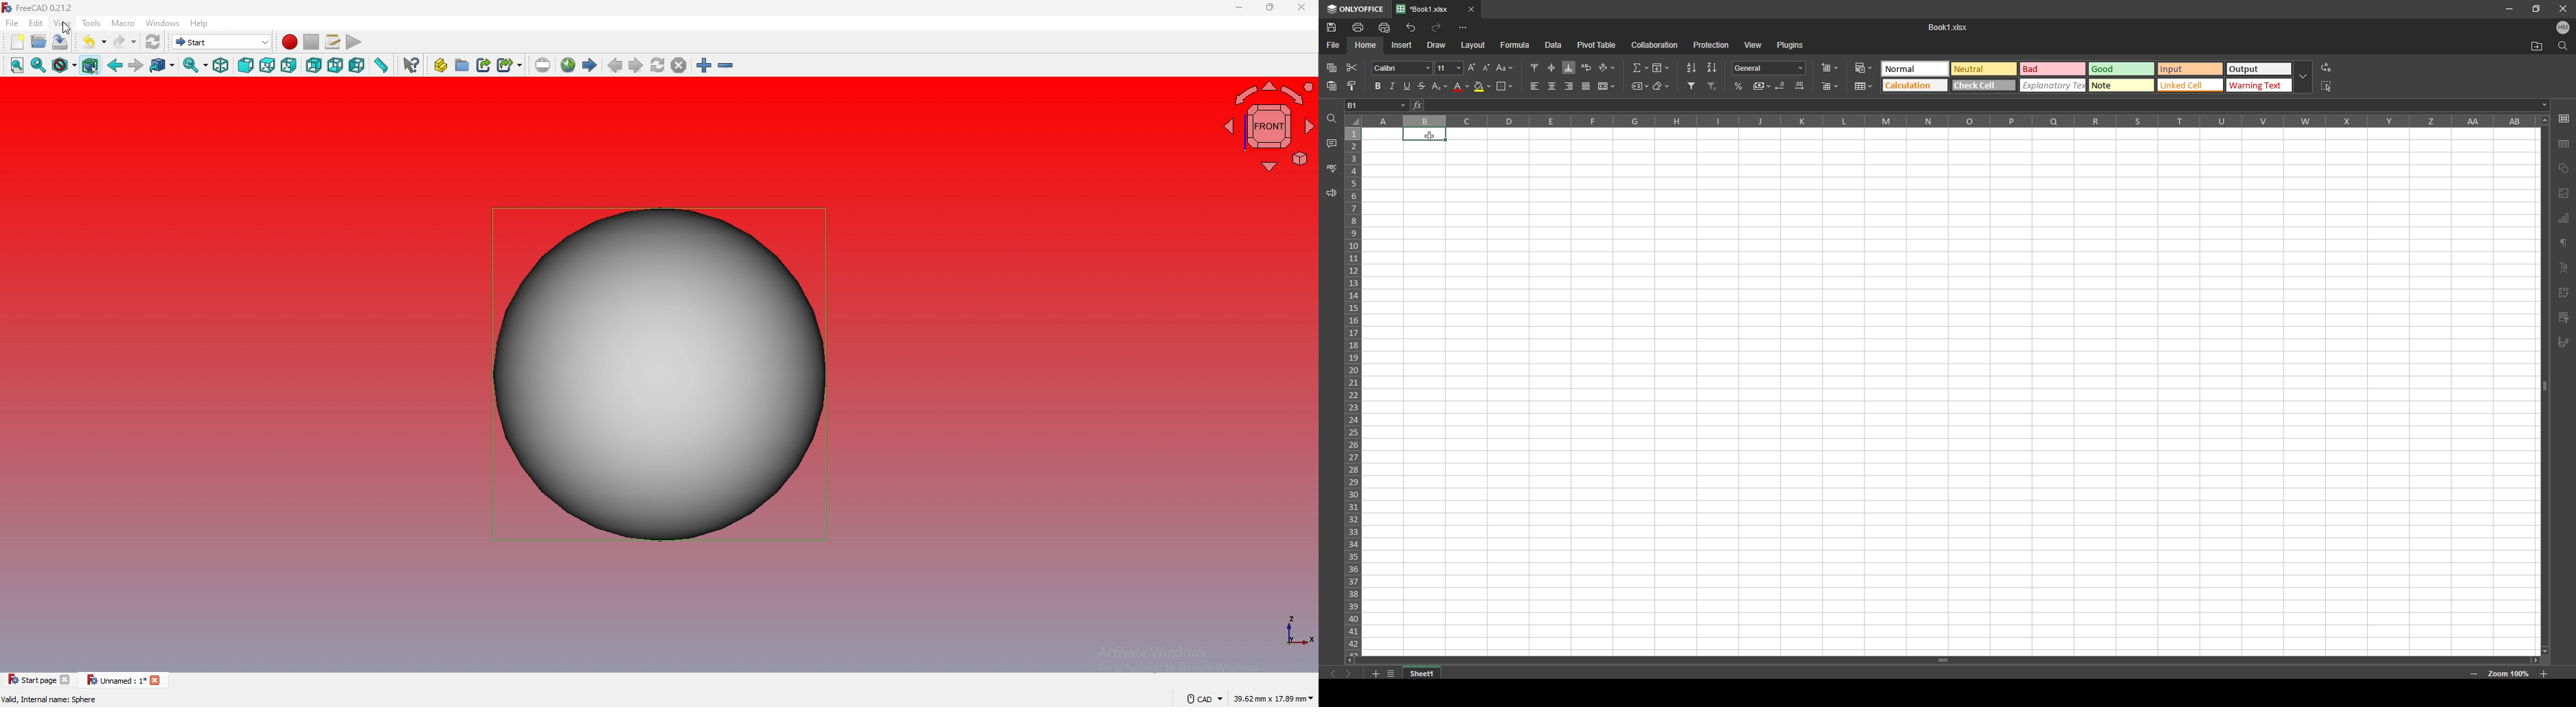 This screenshot has height=728, width=2576. I want to click on cell settings, so click(2564, 118).